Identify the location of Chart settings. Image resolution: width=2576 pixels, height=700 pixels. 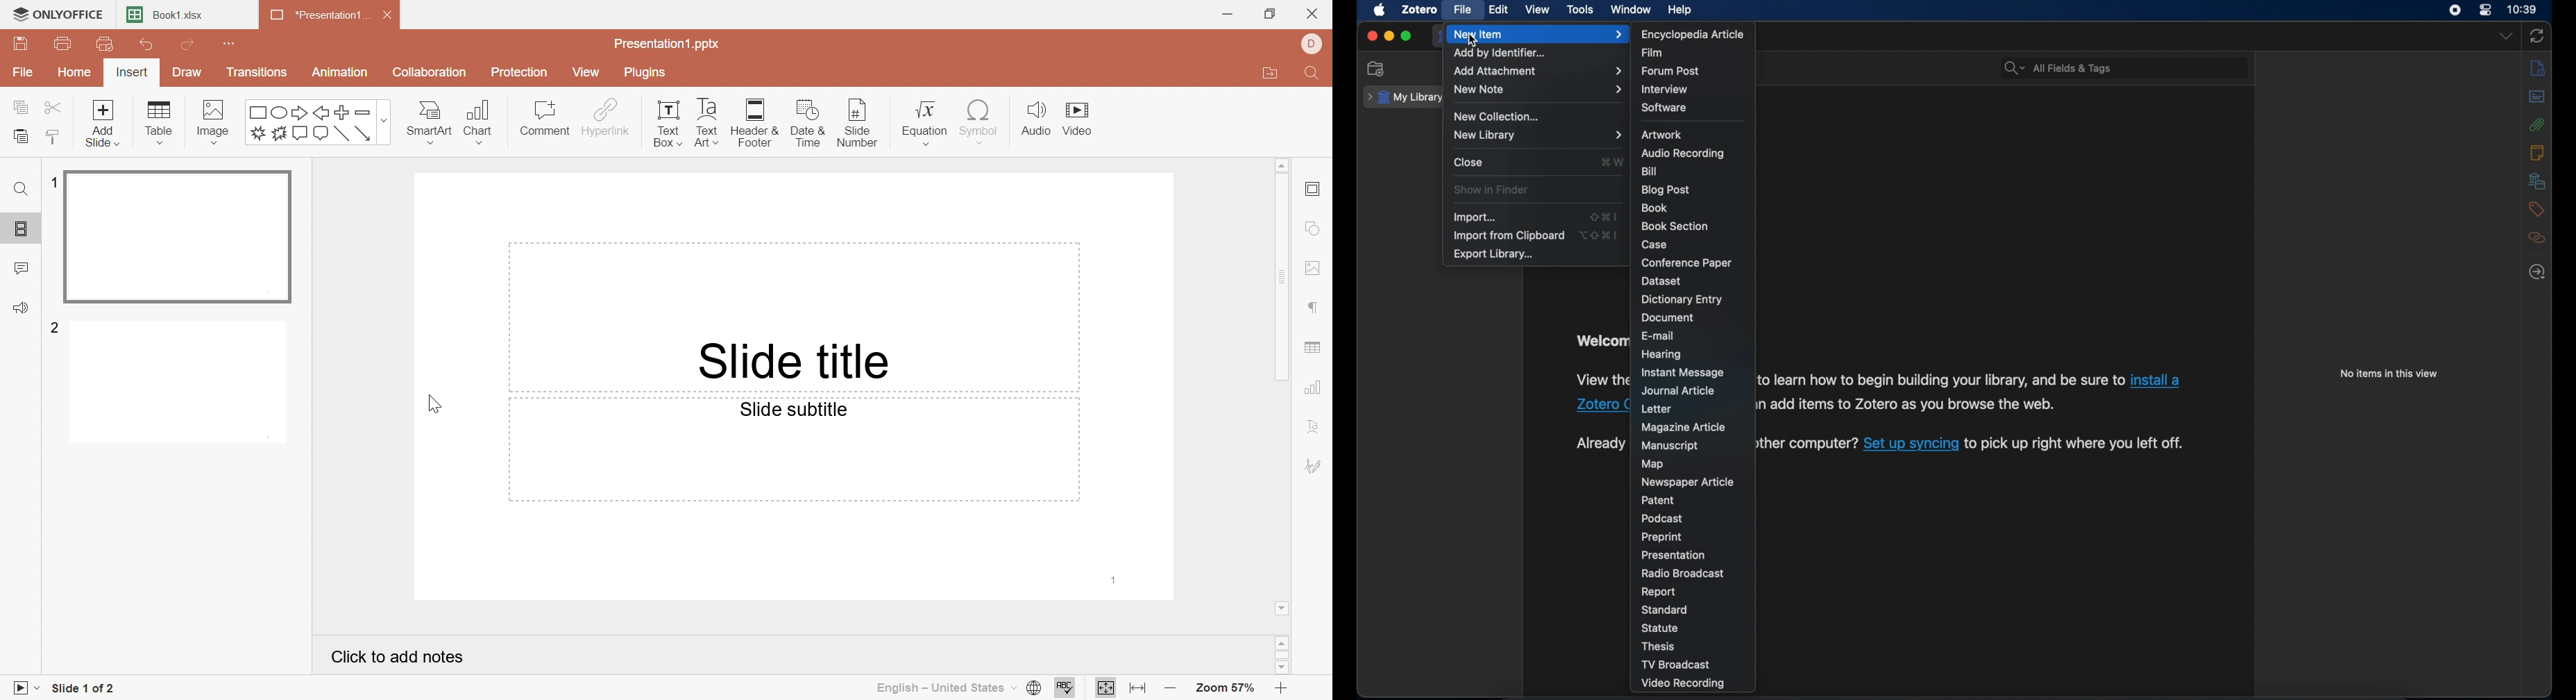
(1315, 388).